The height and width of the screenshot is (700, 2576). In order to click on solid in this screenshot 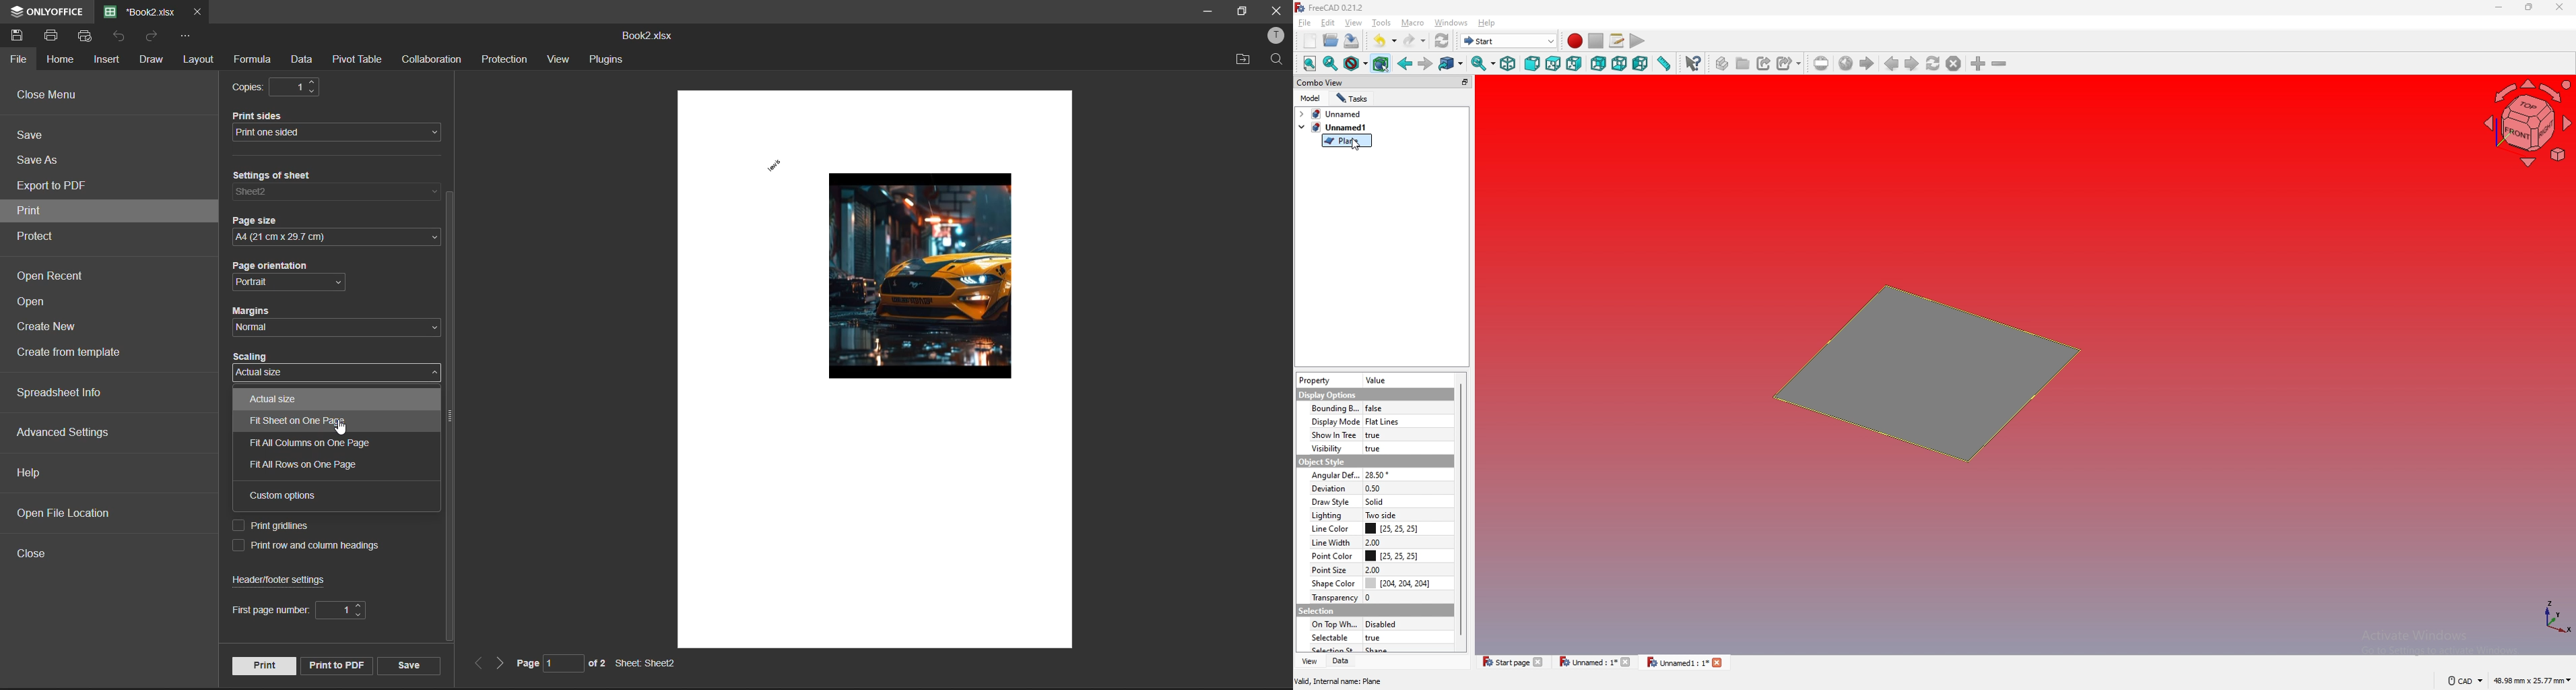, I will do `click(1375, 501)`.